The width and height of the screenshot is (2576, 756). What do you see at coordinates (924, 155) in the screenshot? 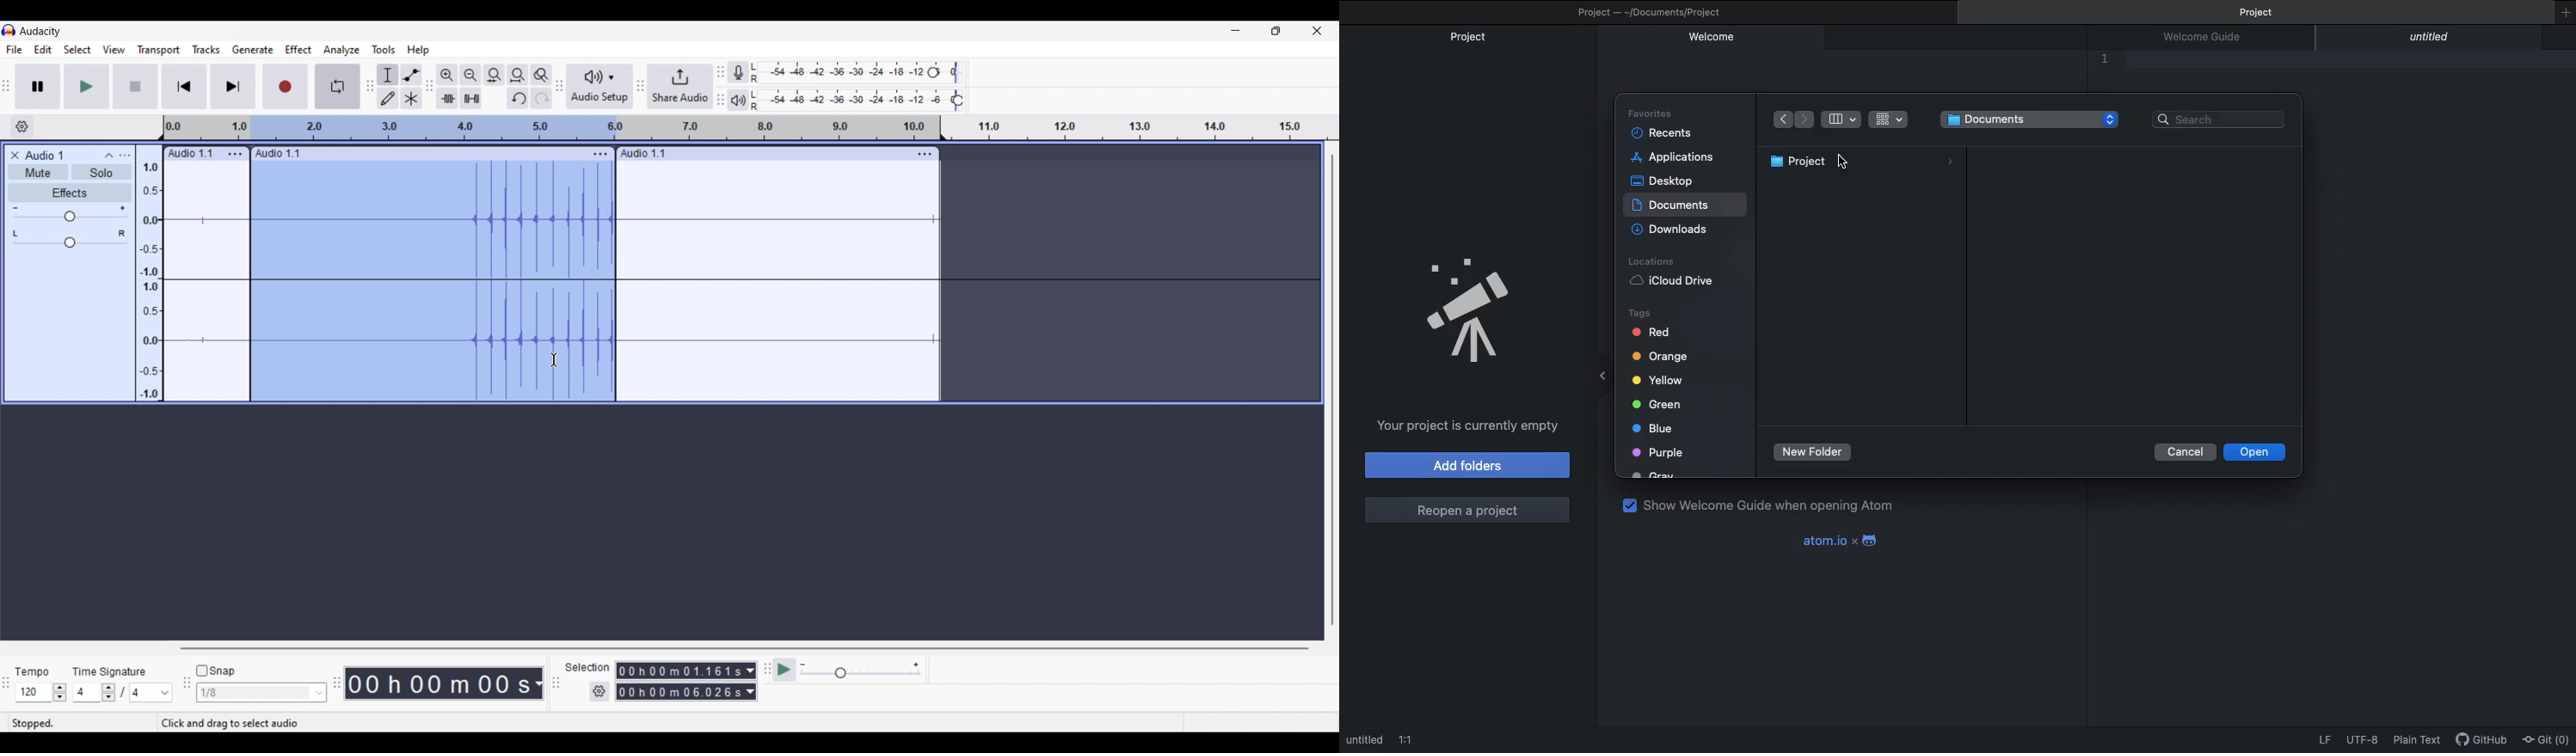
I see `options` at bounding box center [924, 155].